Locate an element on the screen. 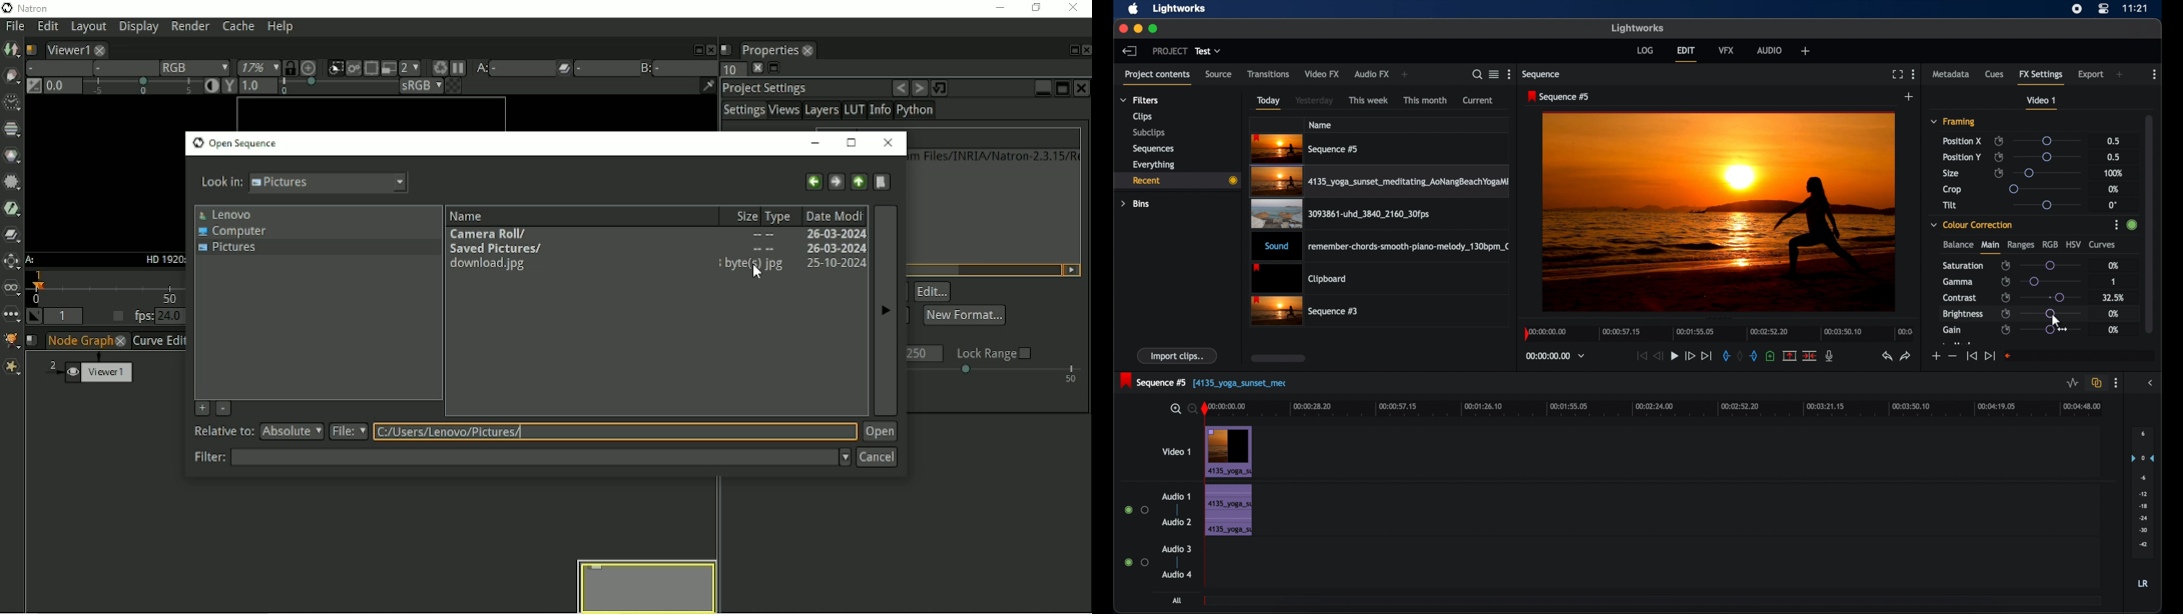 Image resolution: width=2184 pixels, height=616 pixels. metadata is located at coordinates (1952, 73).